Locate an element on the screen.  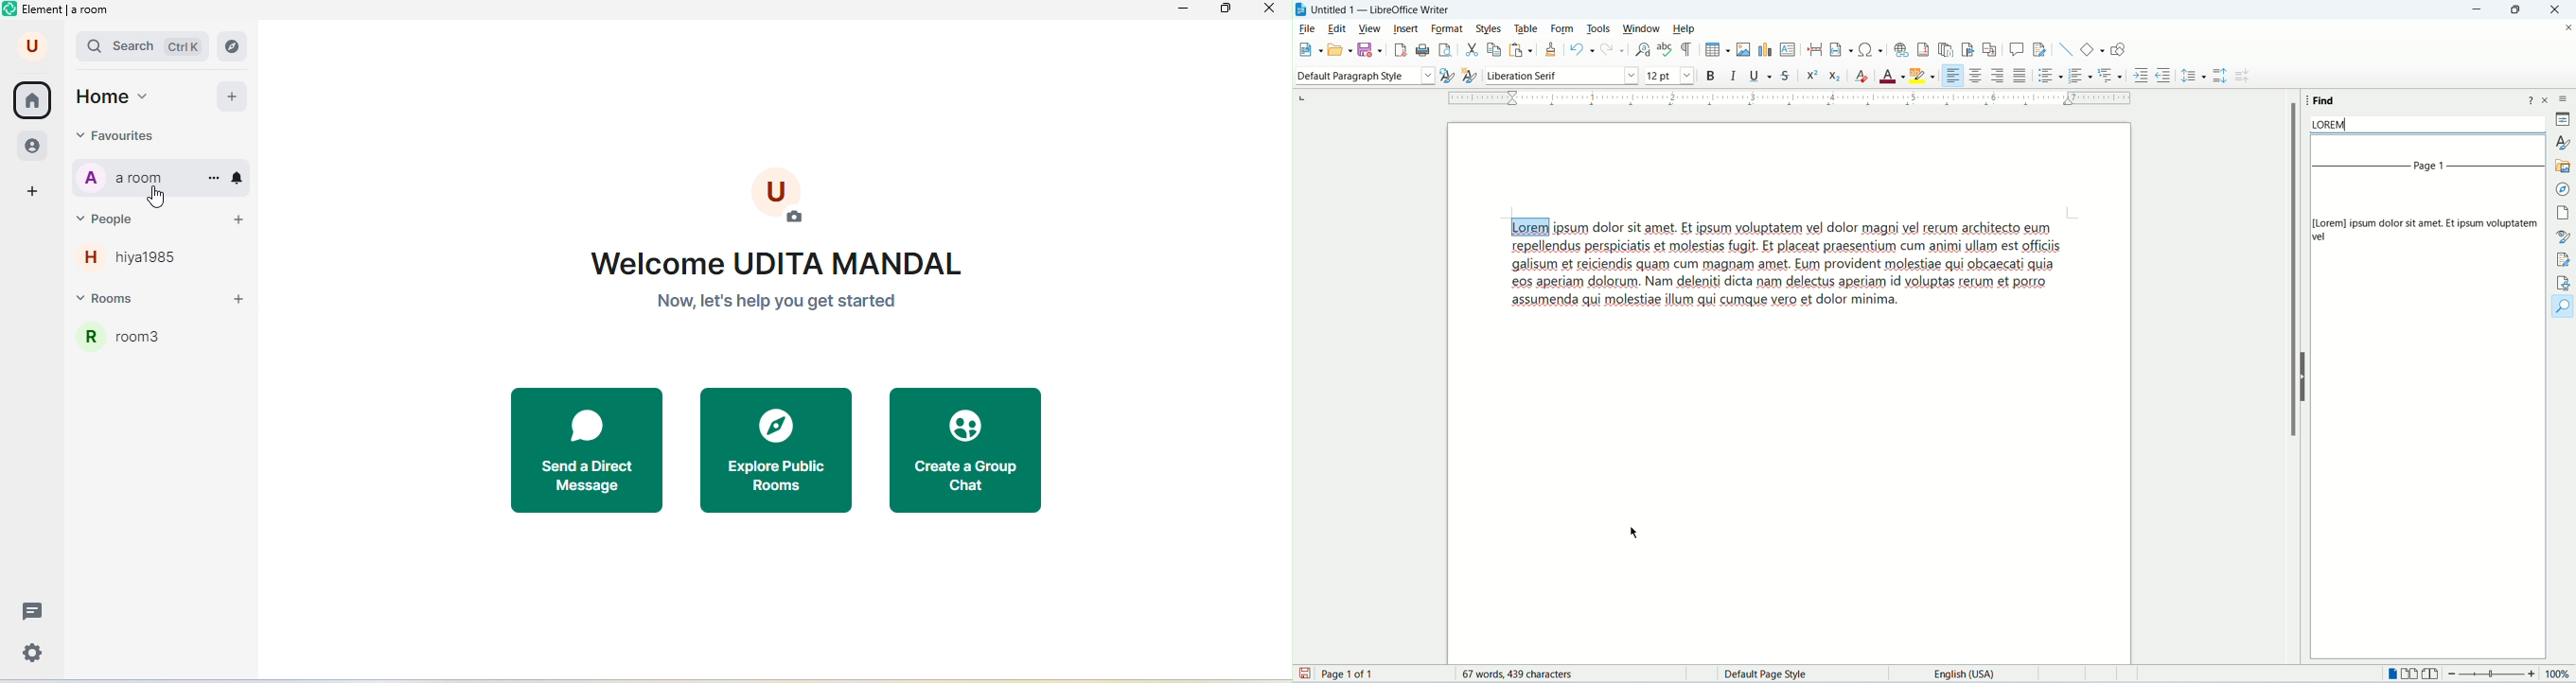
bold is located at coordinates (1708, 75).